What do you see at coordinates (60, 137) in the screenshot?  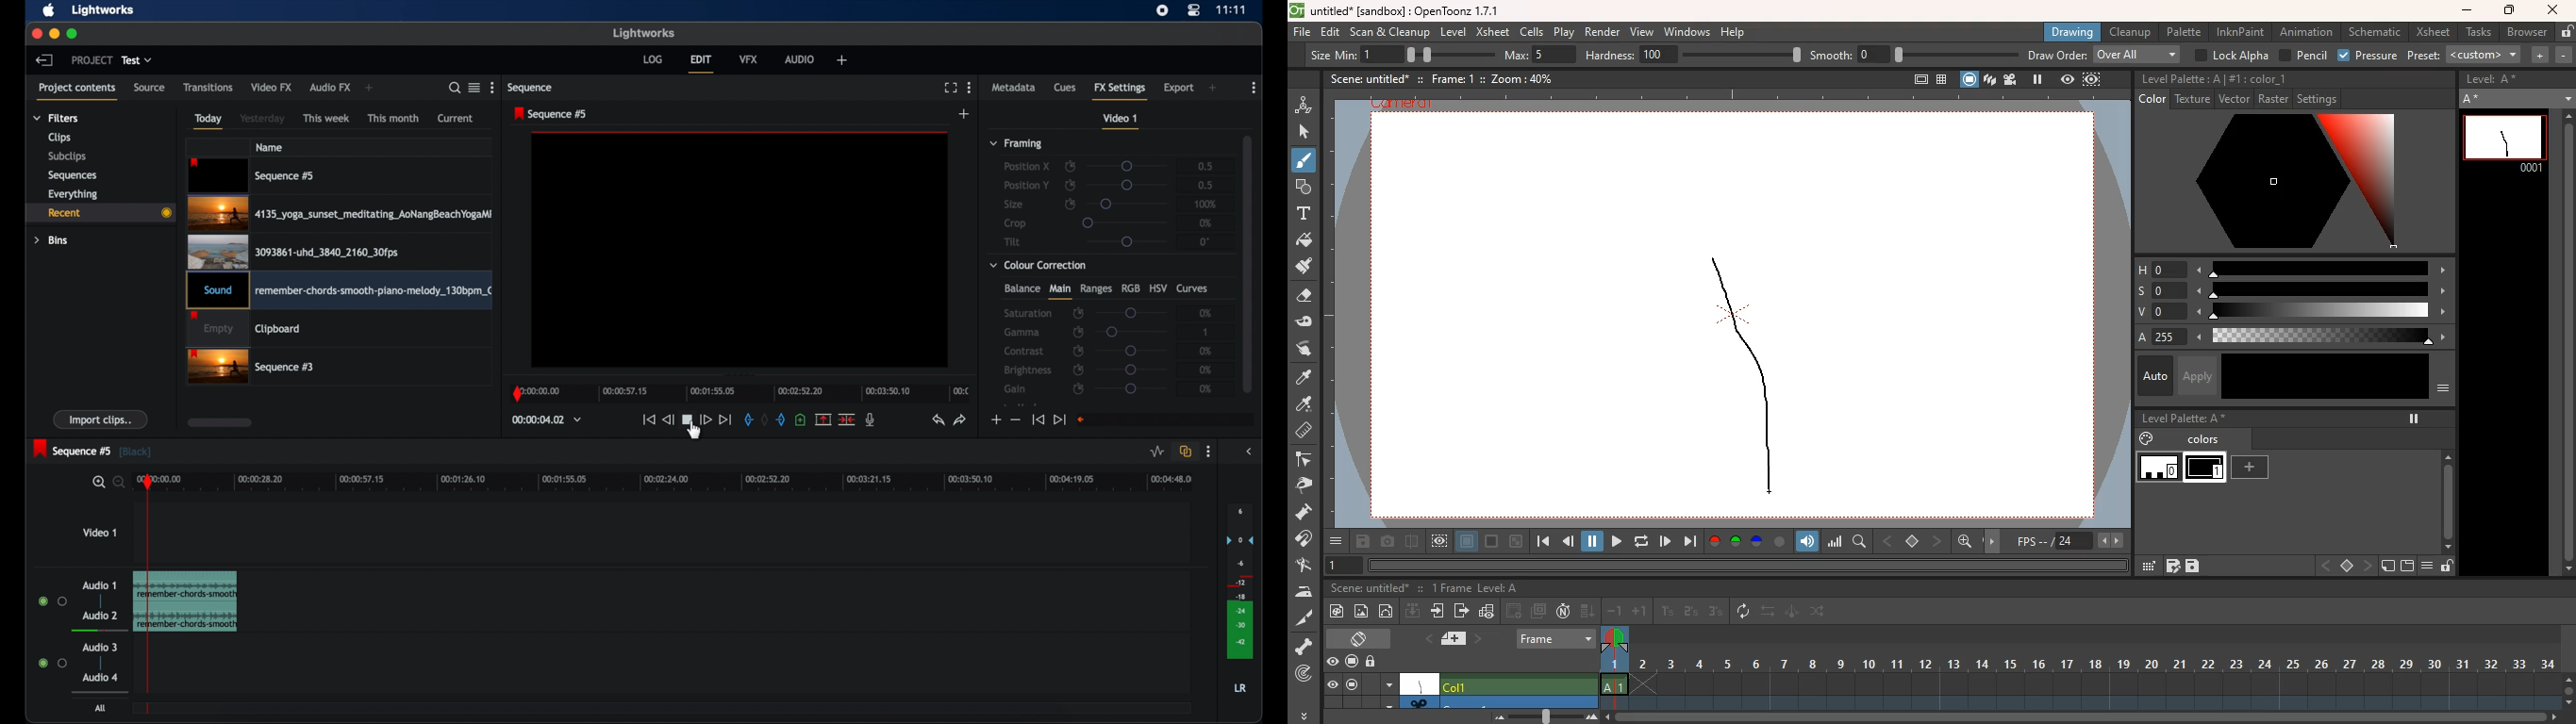 I see `clips` at bounding box center [60, 137].